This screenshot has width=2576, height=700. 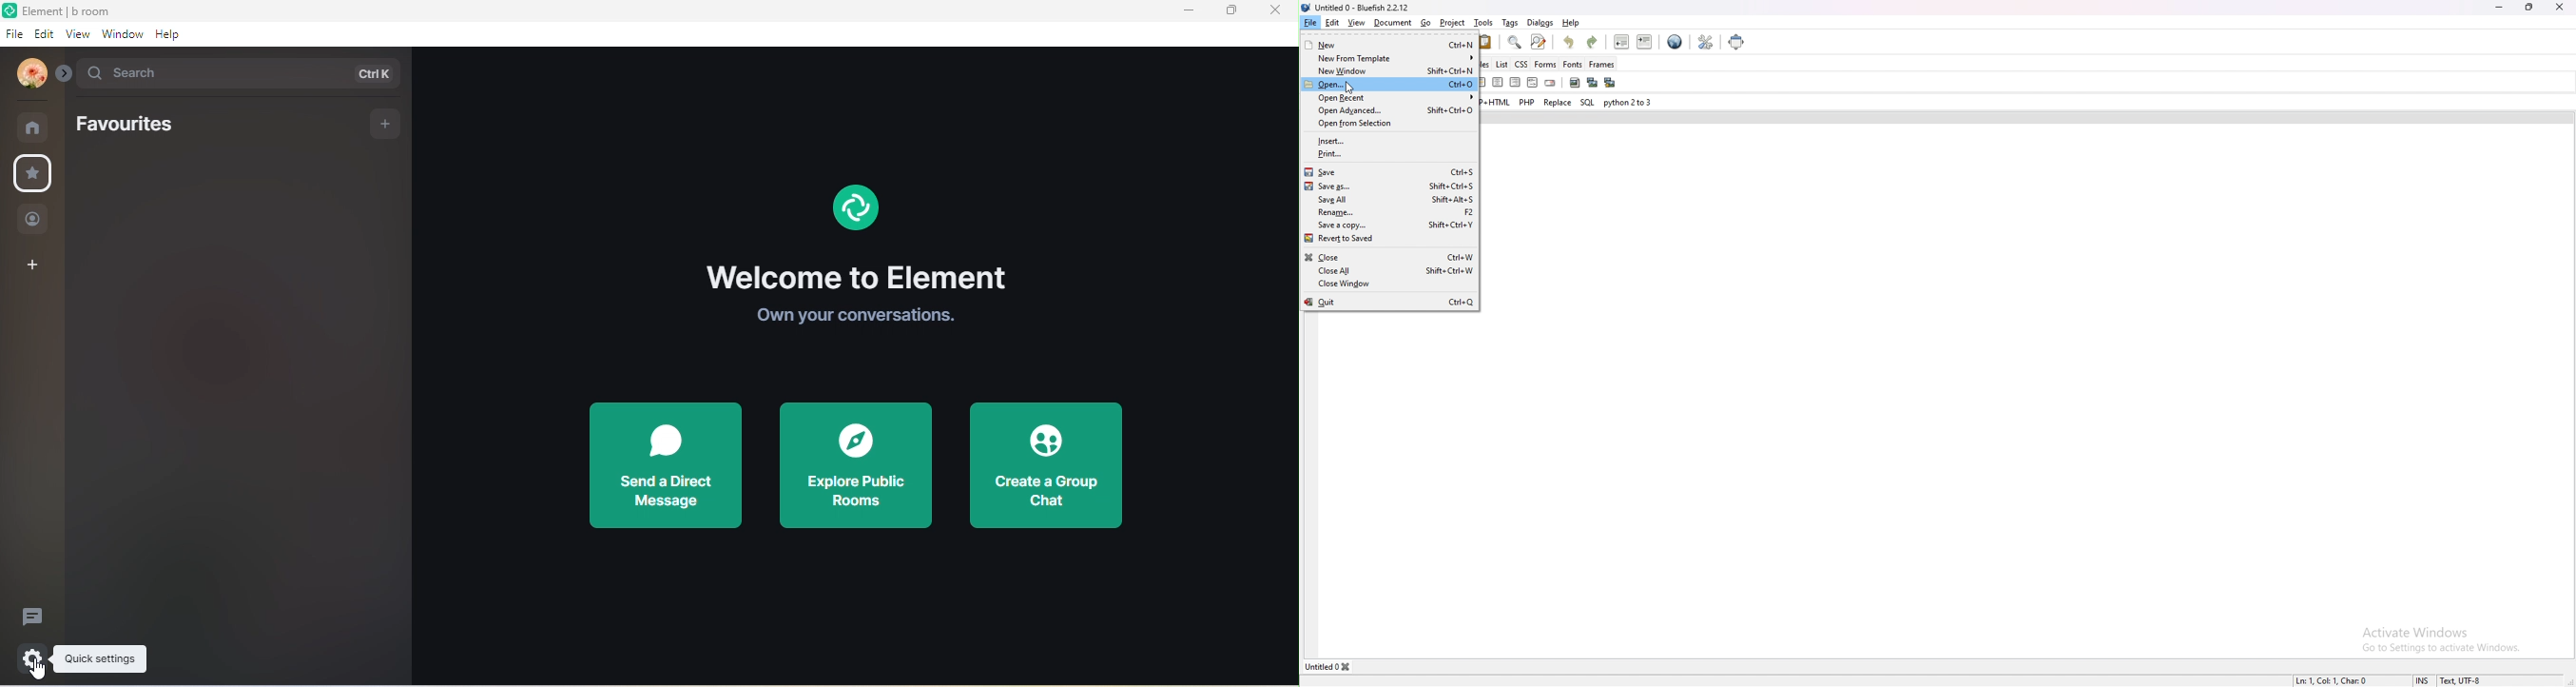 I want to click on settings, so click(x=29, y=658).